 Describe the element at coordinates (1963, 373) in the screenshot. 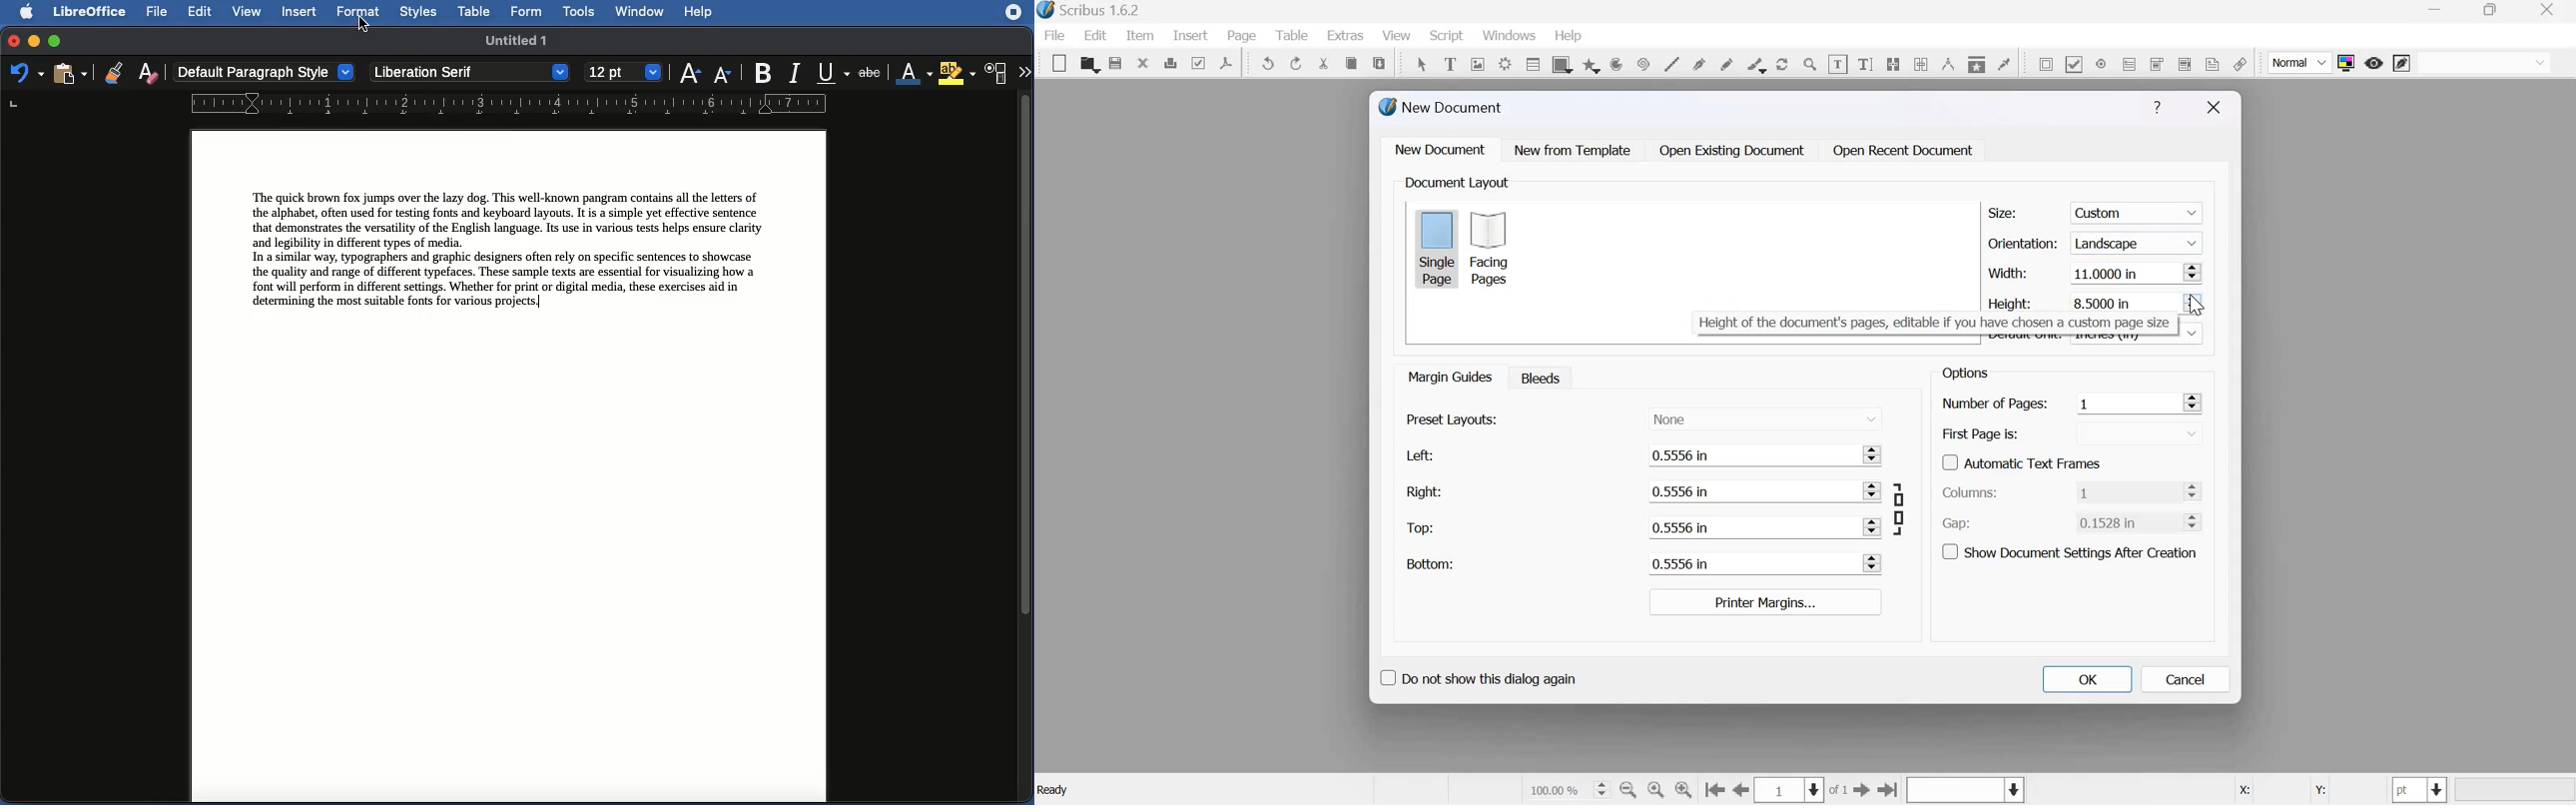

I see `Options` at that location.